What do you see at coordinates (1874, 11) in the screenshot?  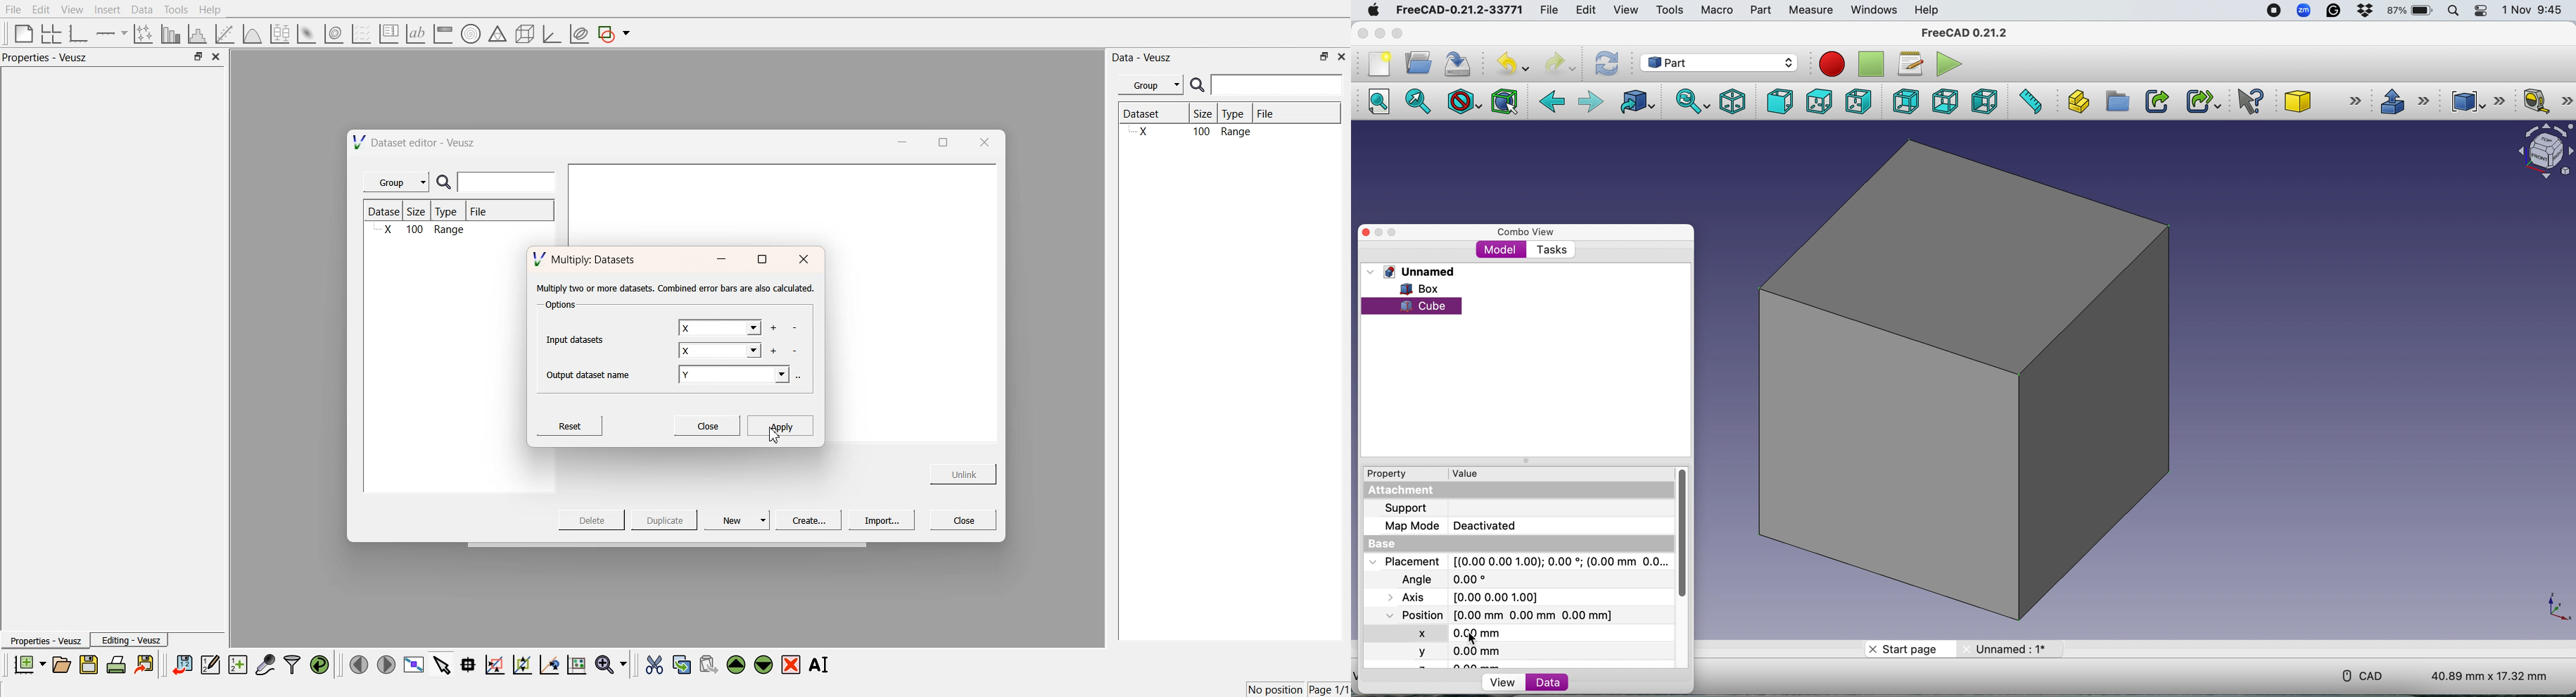 I see `Windows` at bounding box center [1874, 11].